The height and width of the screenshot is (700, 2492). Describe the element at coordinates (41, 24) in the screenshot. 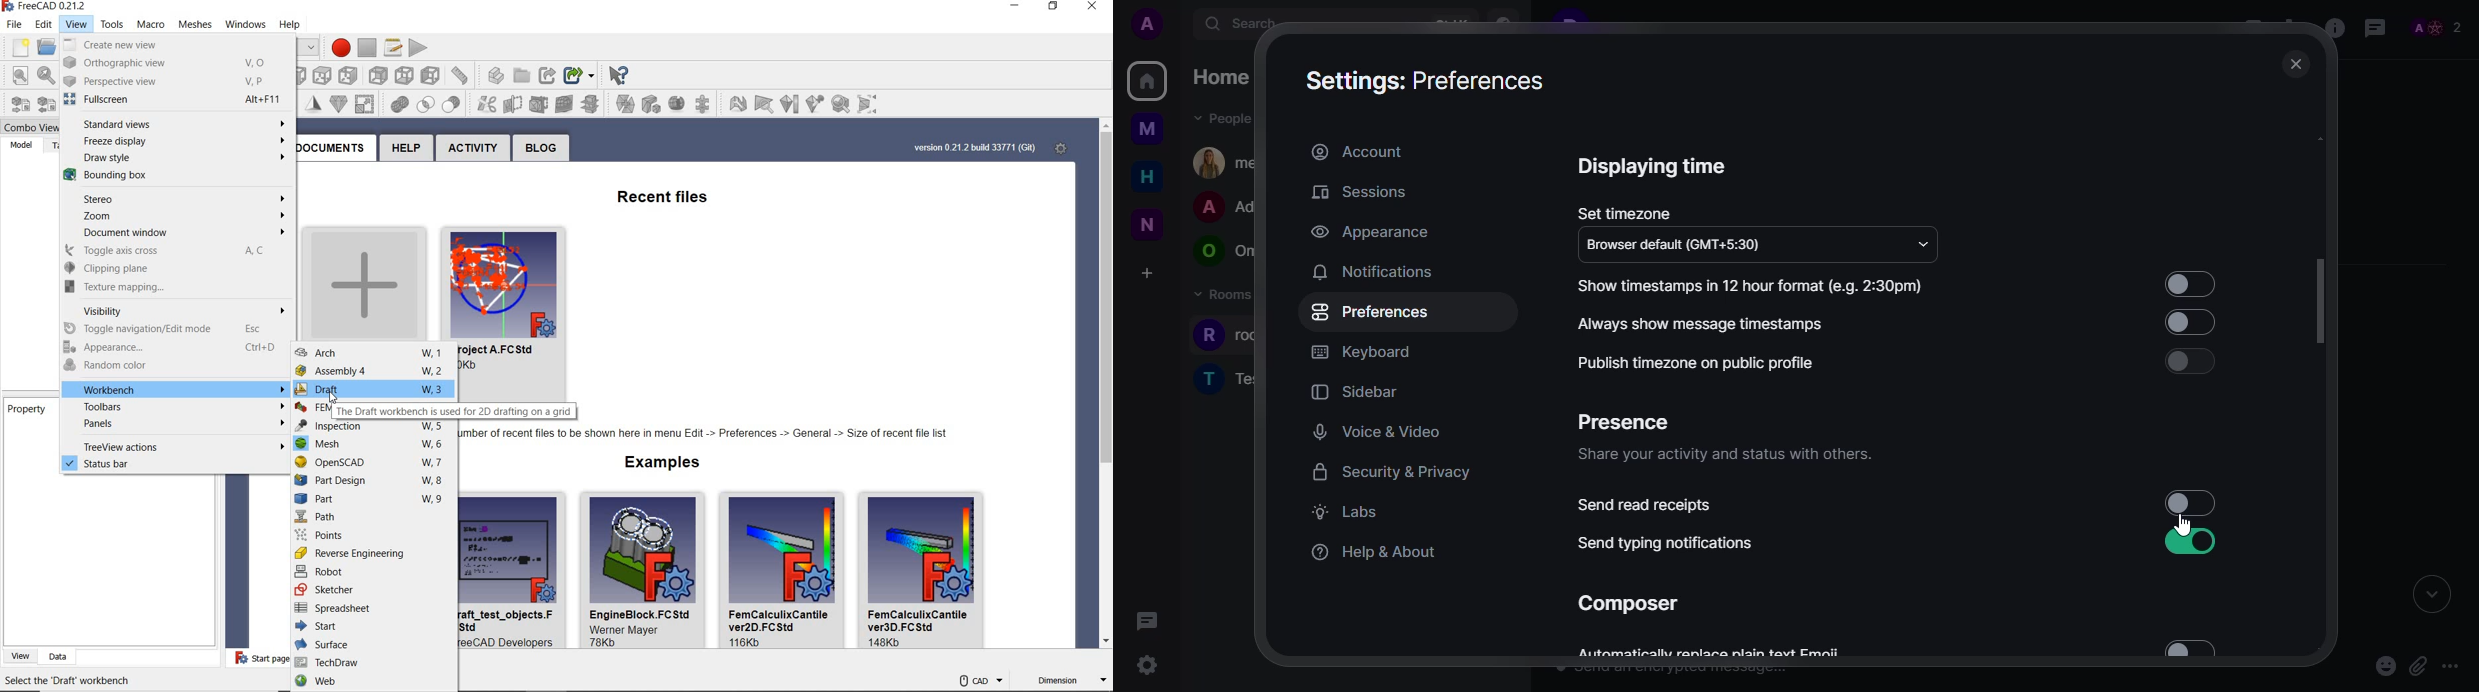

I see `edit` at that location.